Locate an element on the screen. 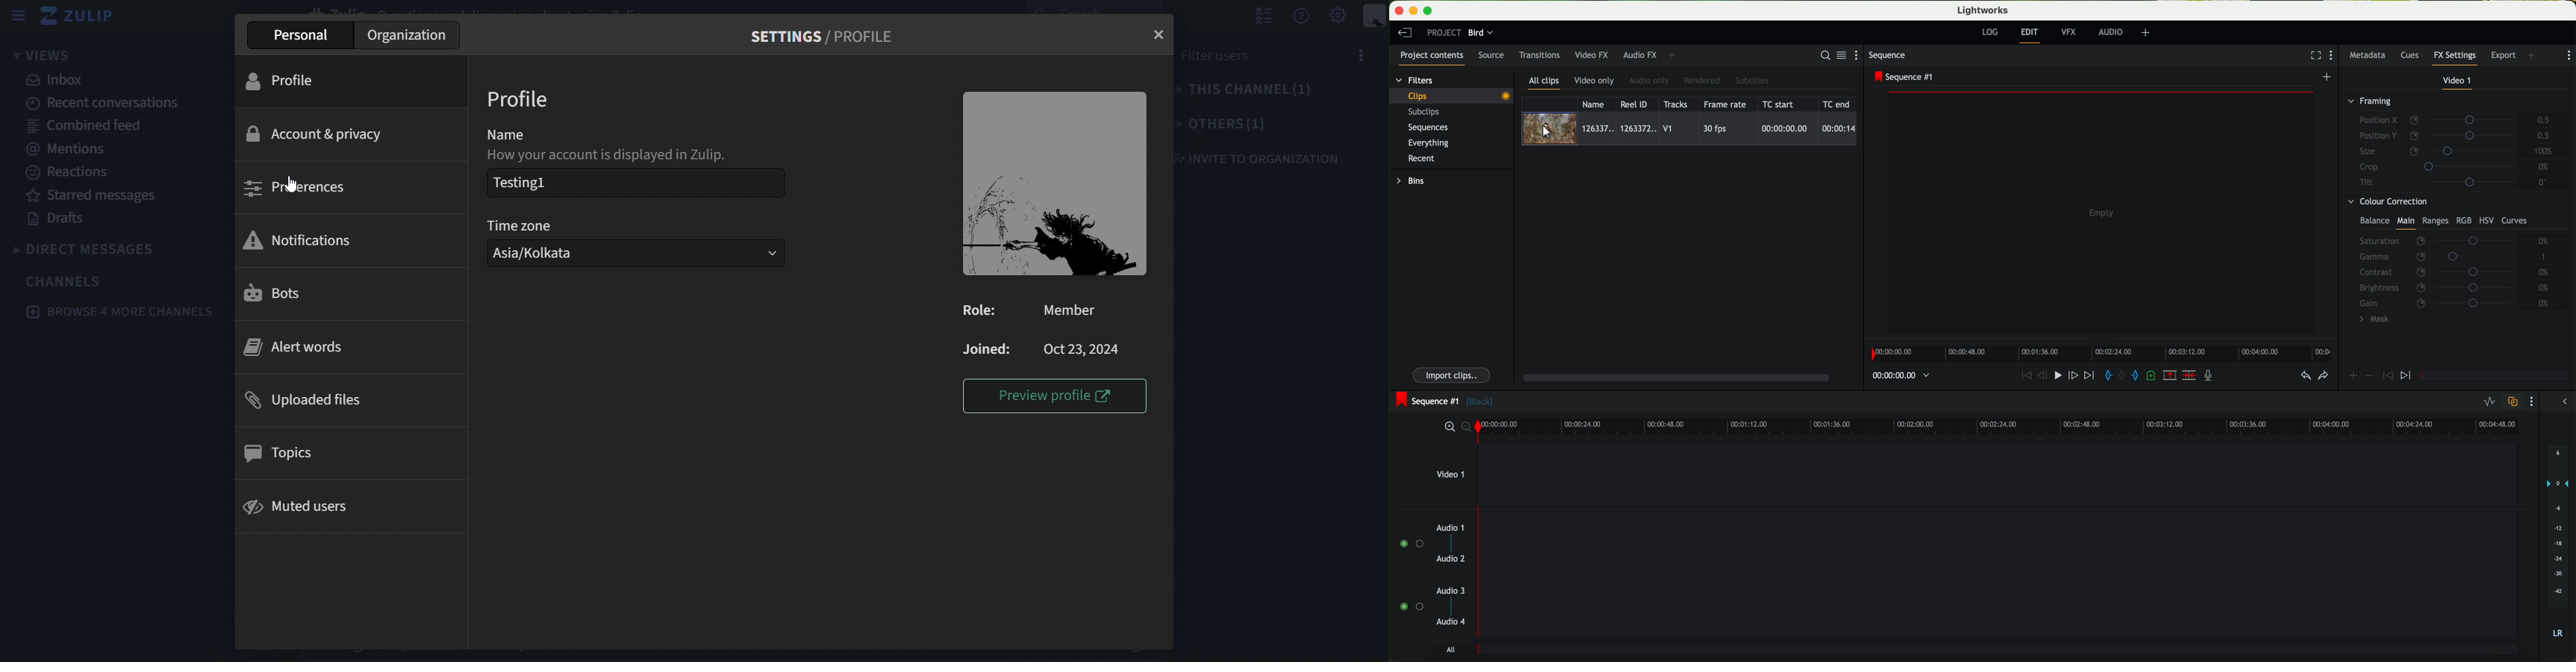 The height and width of the screenshot is (672, 2576). audio 3 is located at coordinates (1446, 590).